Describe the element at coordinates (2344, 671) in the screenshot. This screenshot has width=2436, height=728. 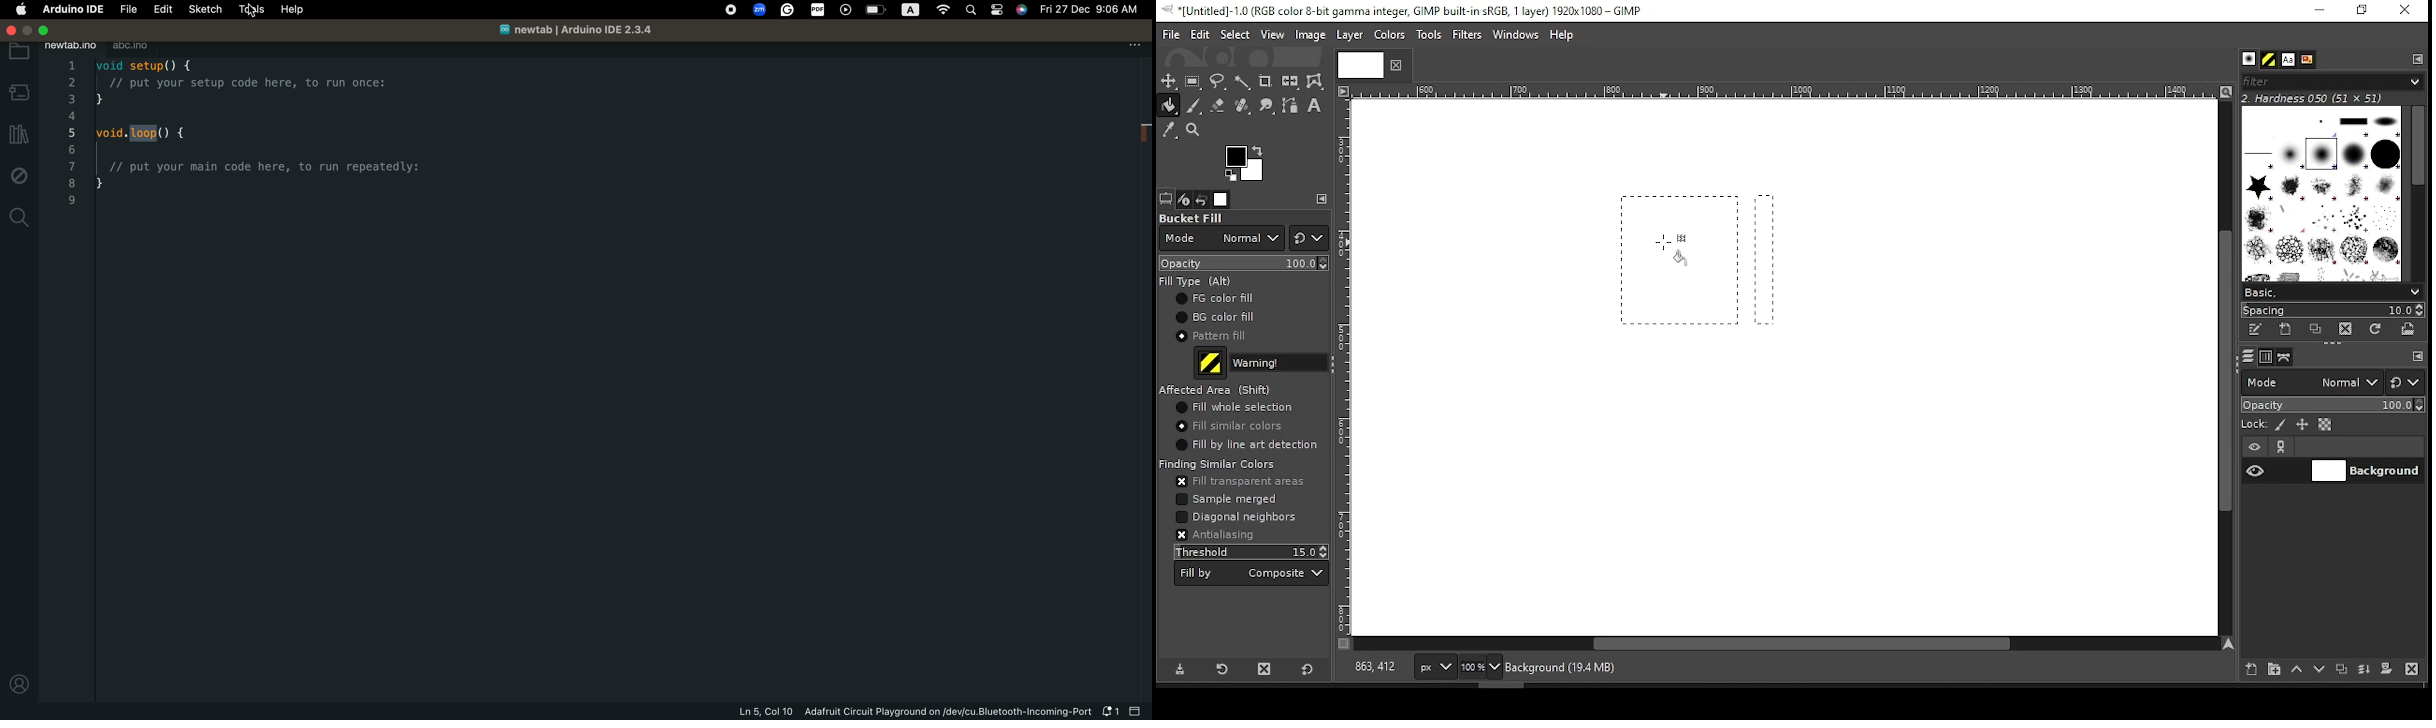
I see `duplicate layer` at that location.